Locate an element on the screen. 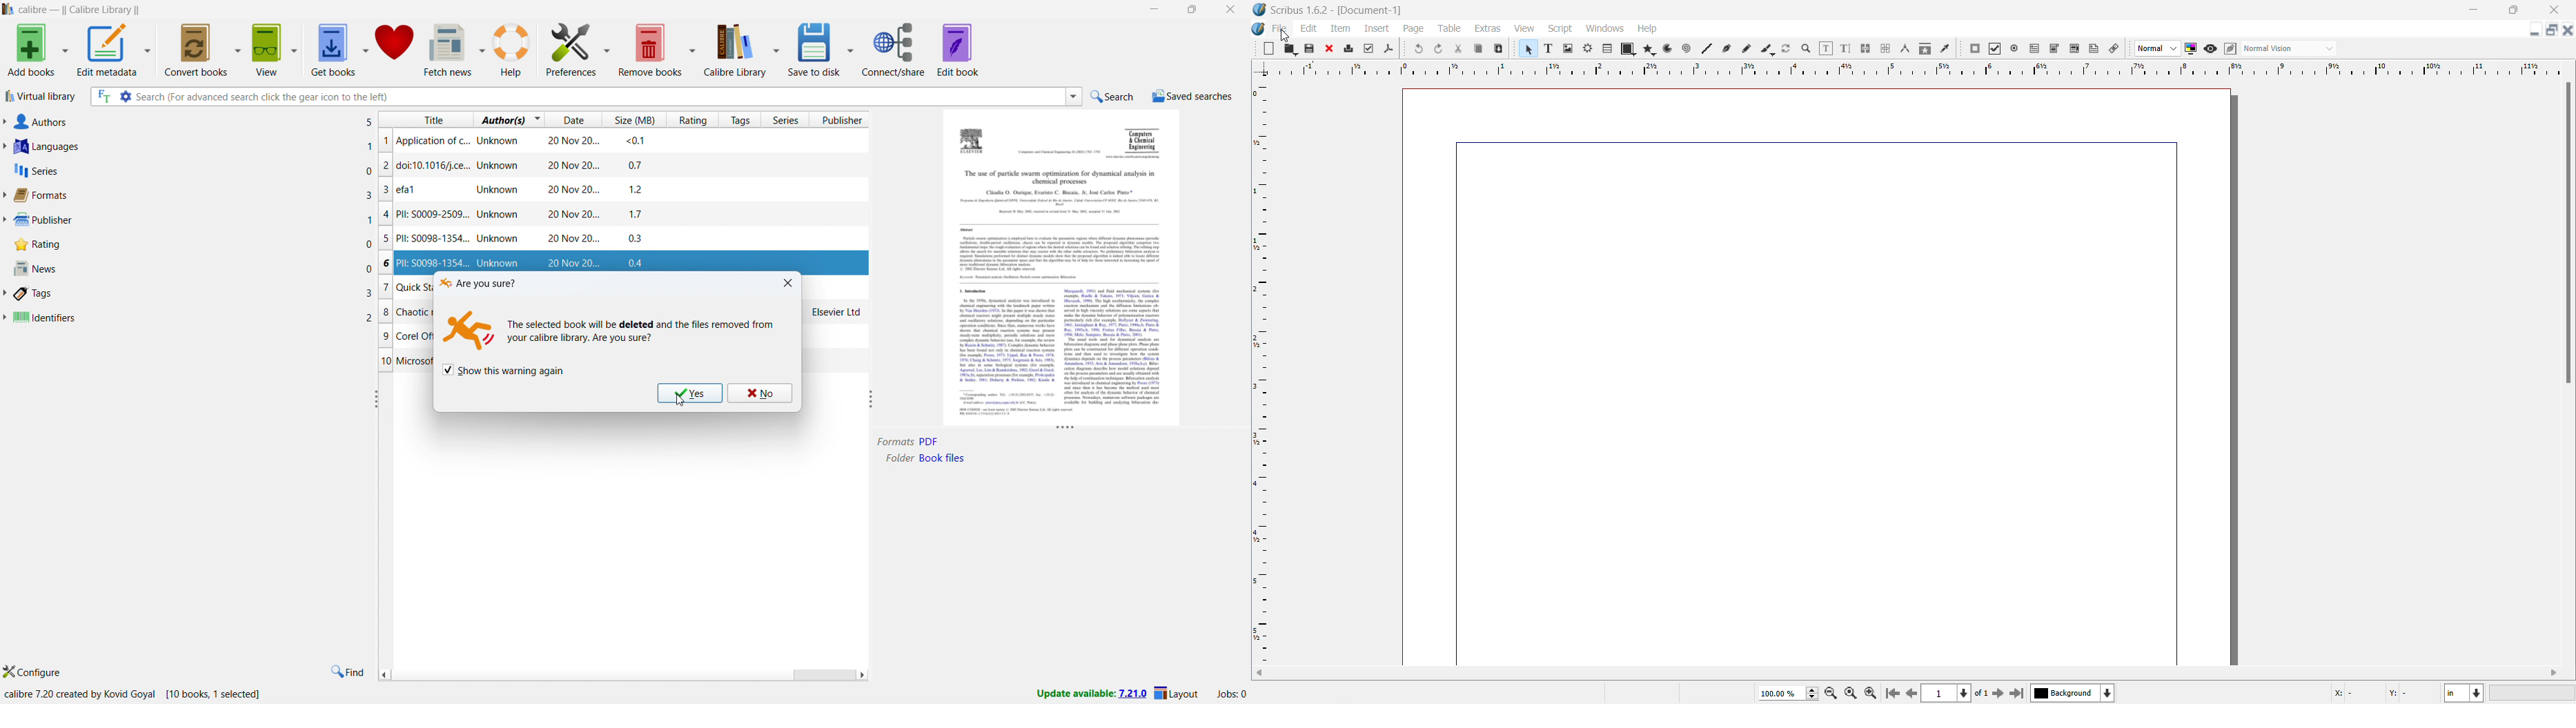 The image size is (2576, 728). icon is located at coordinates (2052, 48).